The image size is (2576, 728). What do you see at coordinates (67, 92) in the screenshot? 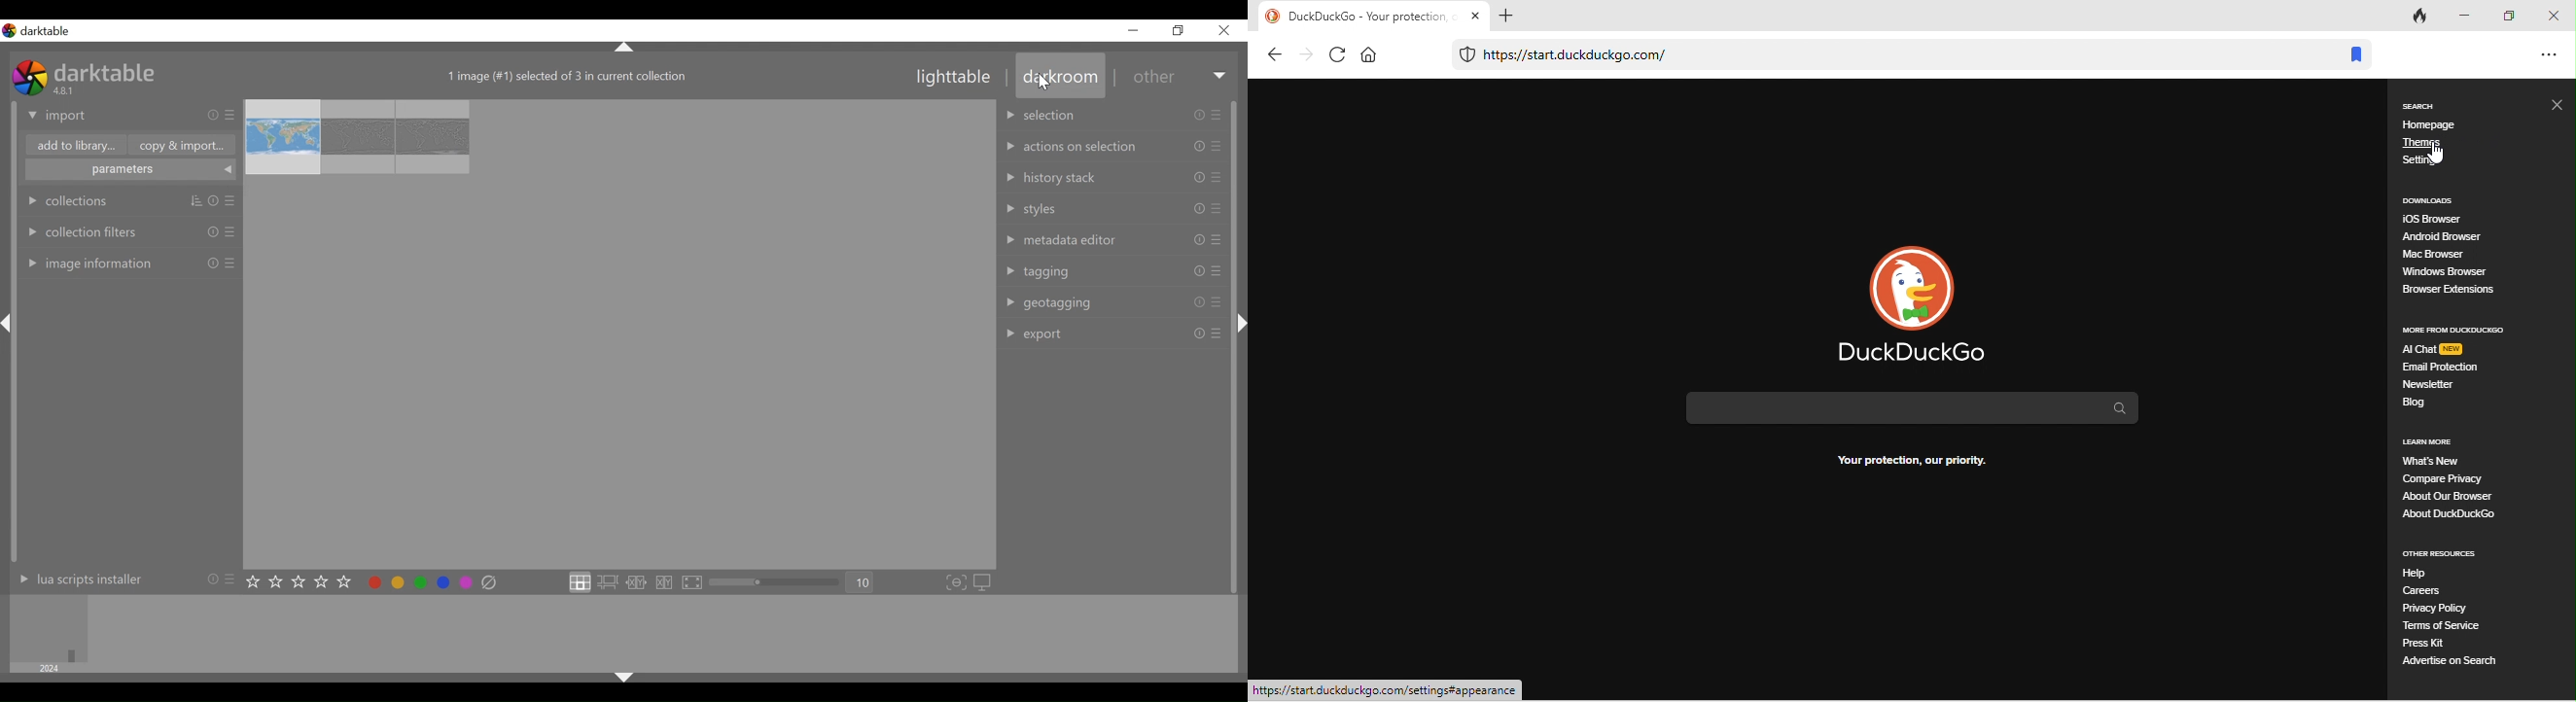
I see `Version` at bounding box center [67, 92].